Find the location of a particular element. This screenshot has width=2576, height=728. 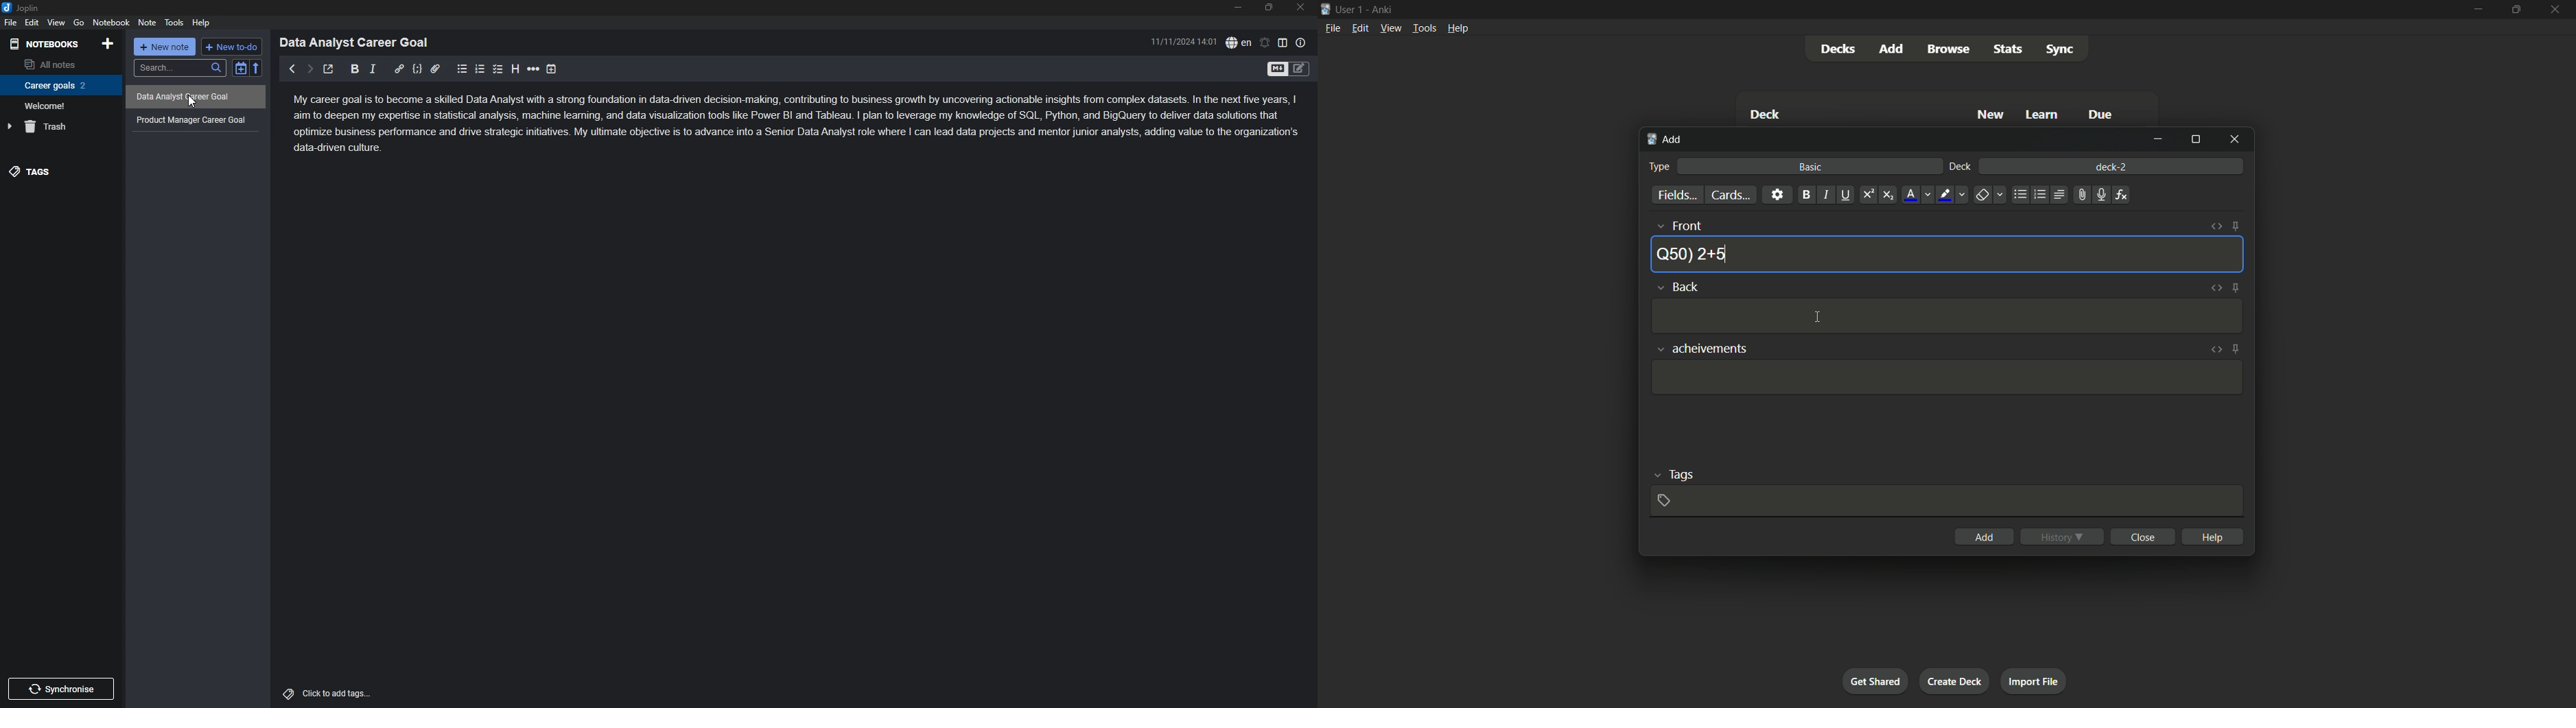

ordered list is located at coordinates (2040, 195).